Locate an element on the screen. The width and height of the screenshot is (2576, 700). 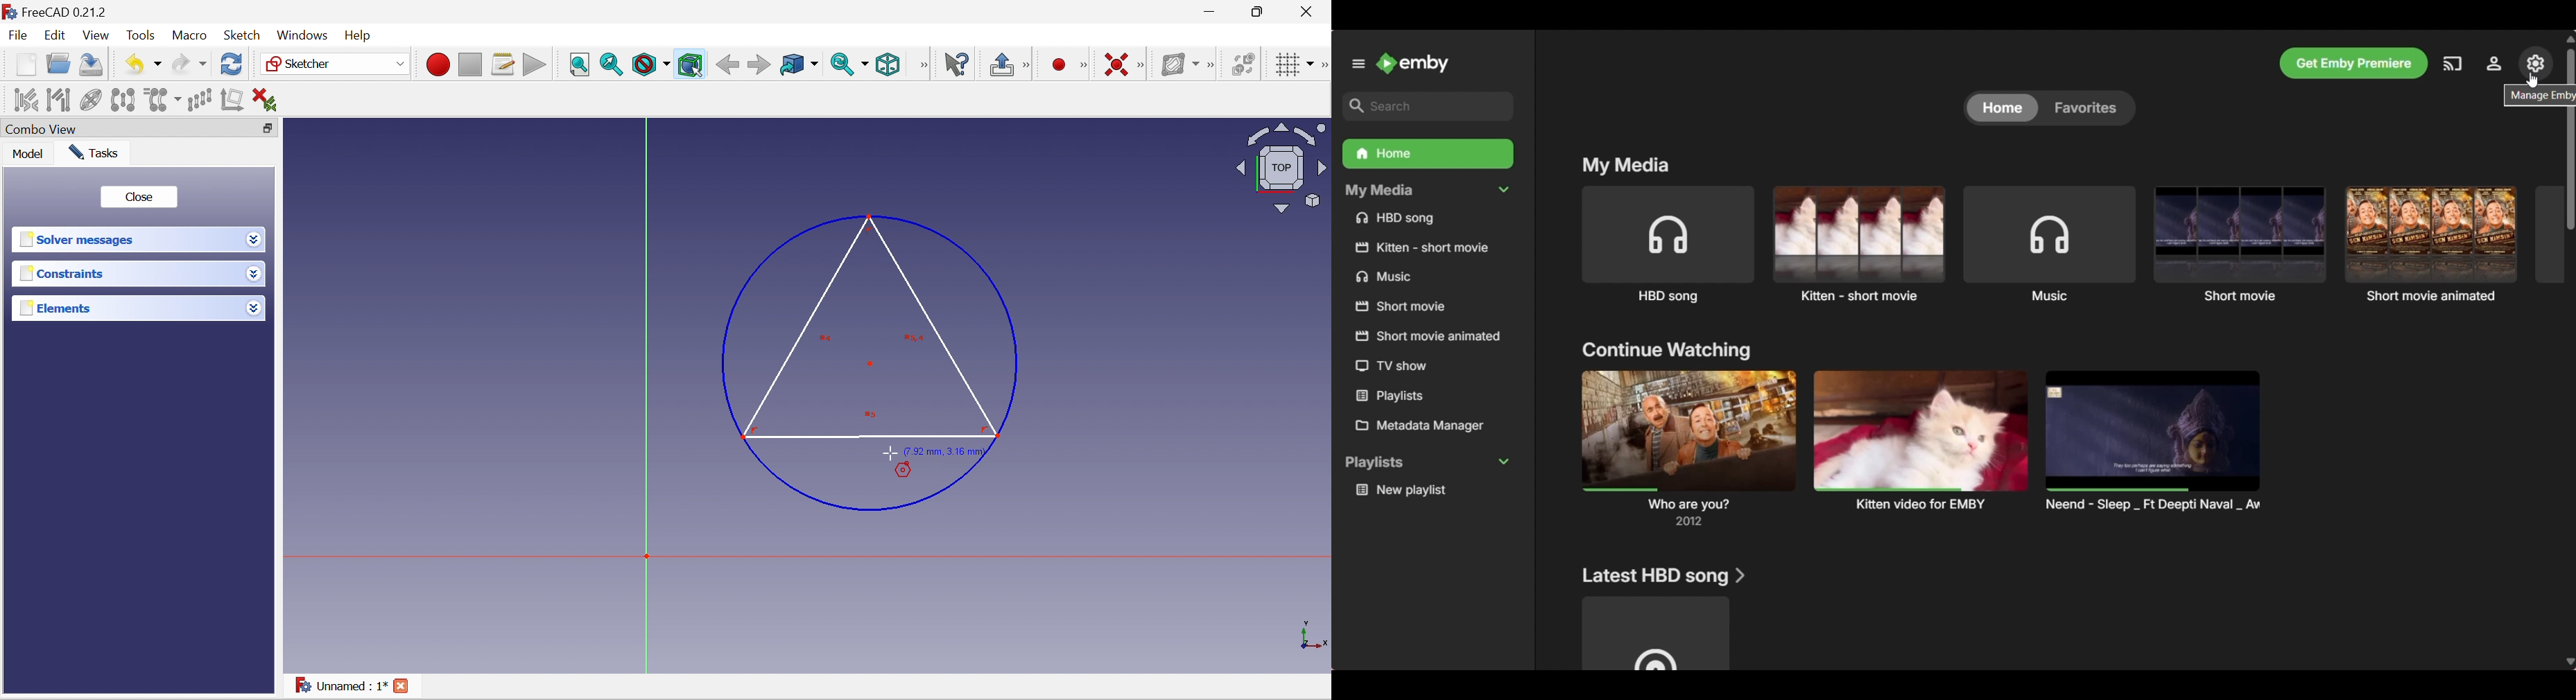
Save is located at coordinates (94, 65).